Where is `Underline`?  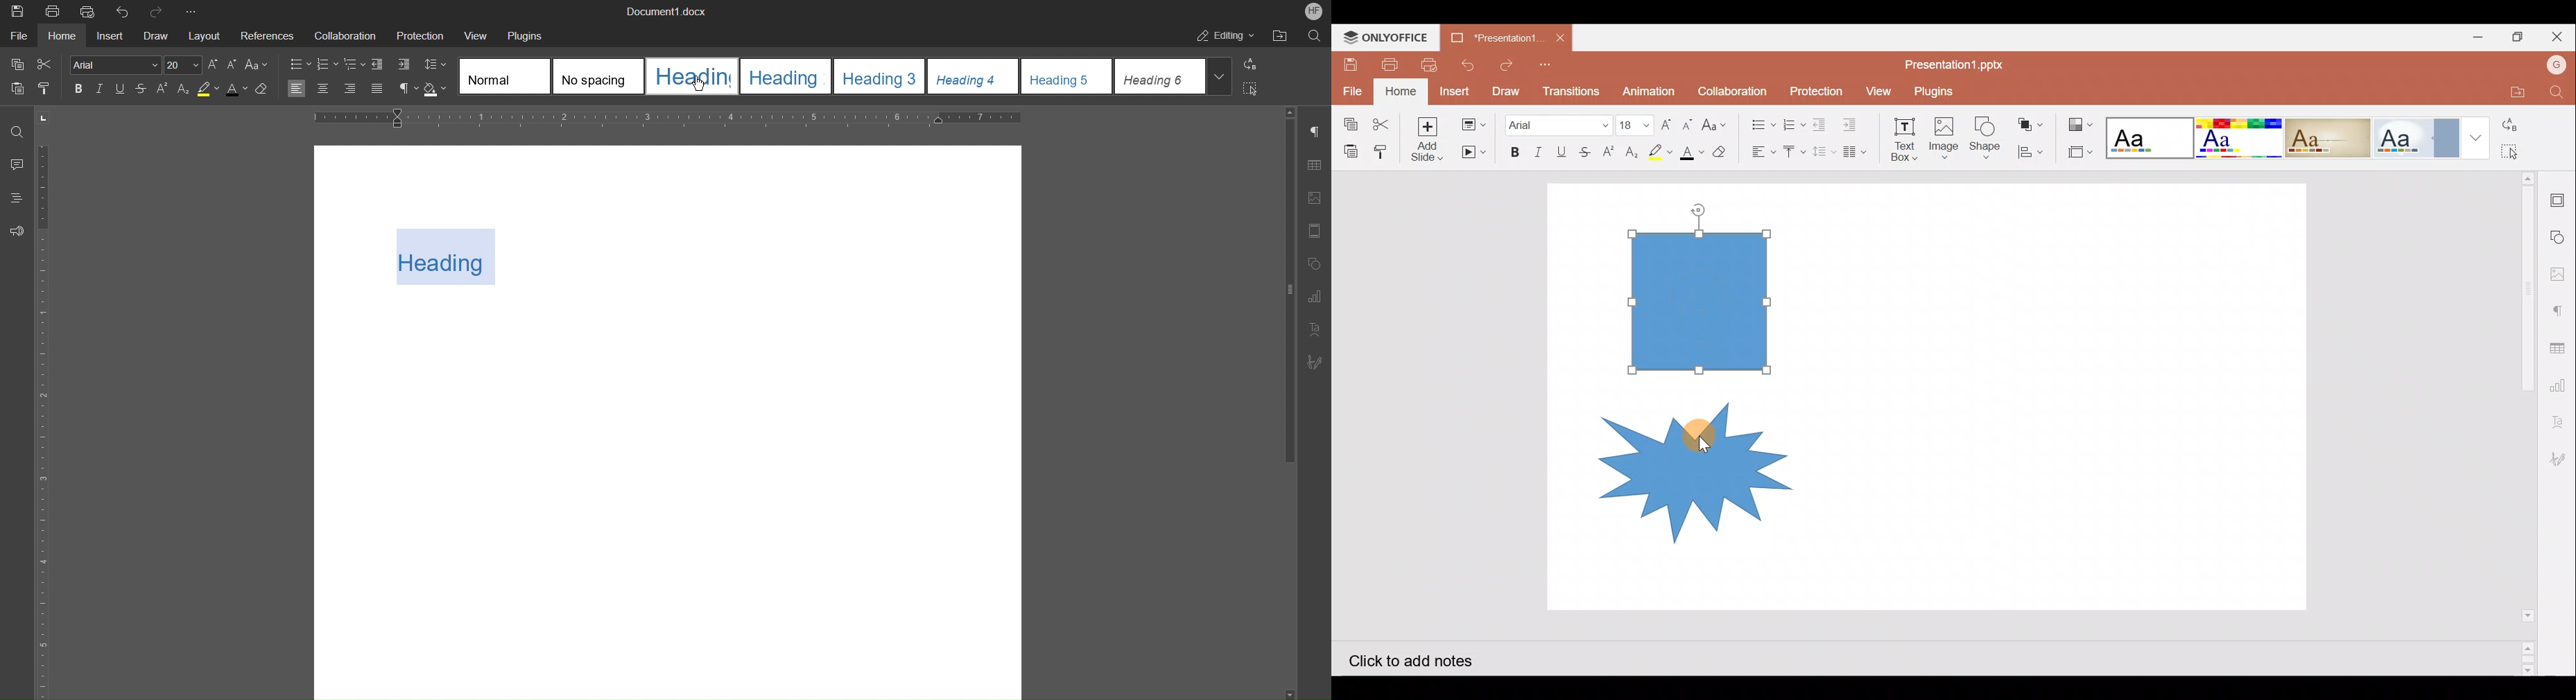
Underline is located at coordinates (1564, 150).